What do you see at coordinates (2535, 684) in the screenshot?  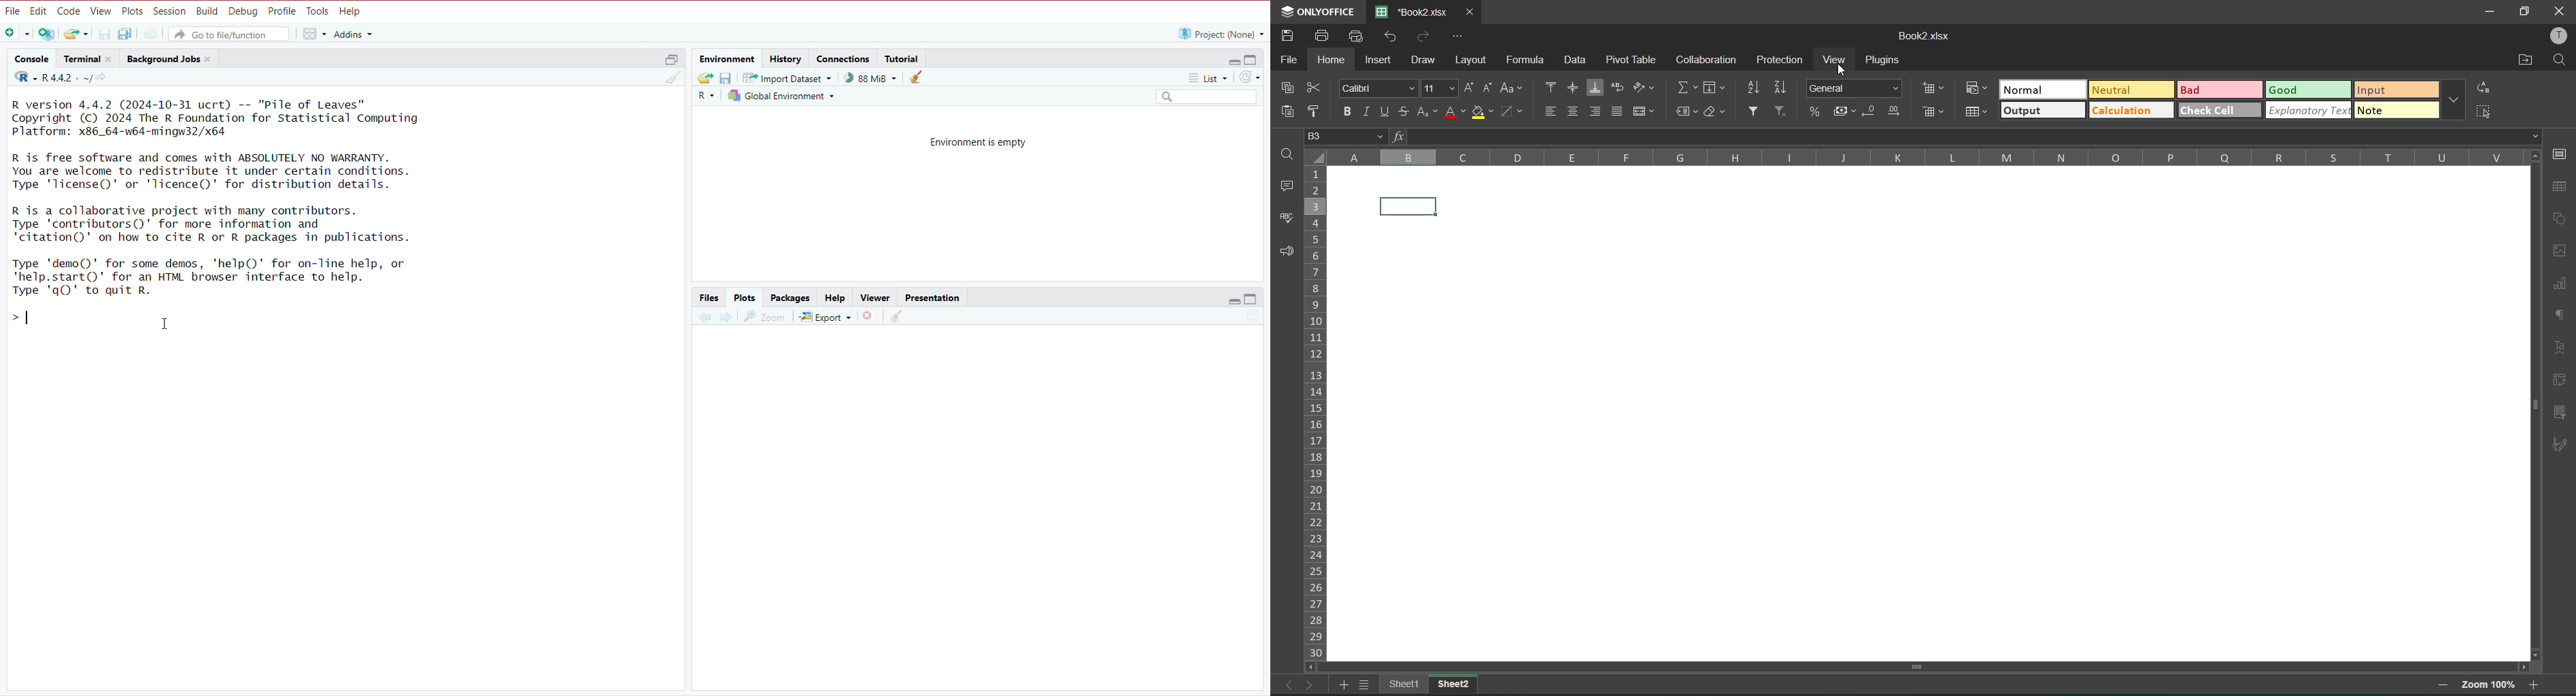 I see `zoom in` at bounding box center [2535, 684].